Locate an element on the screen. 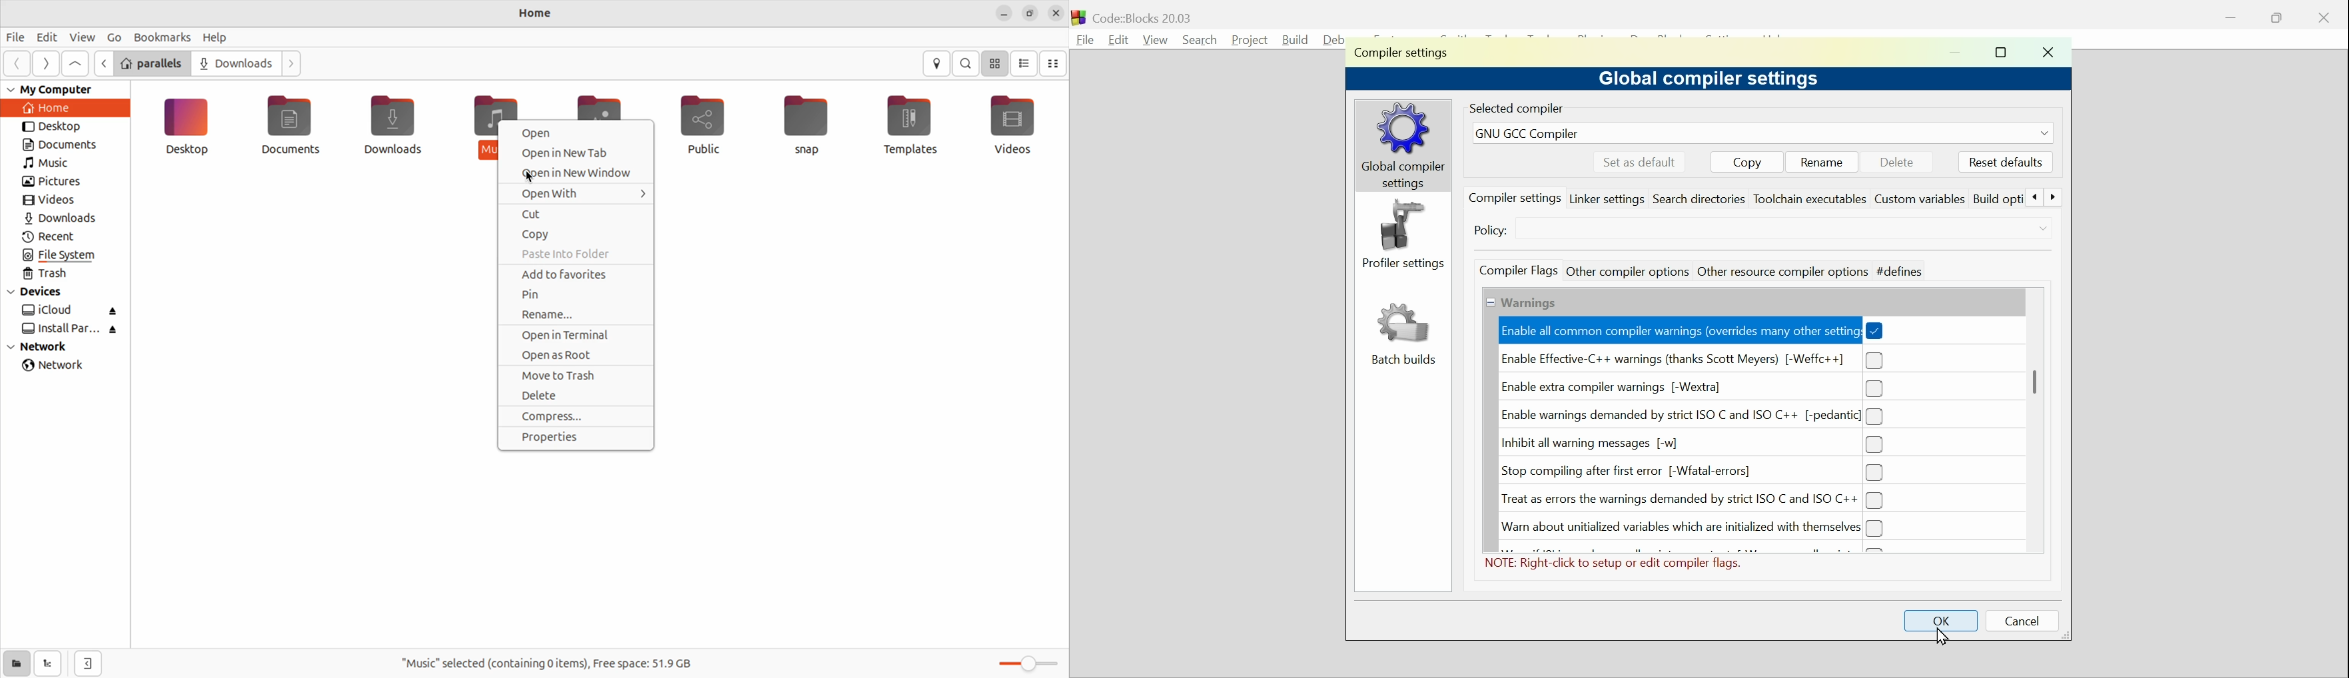  search is located at coordinates (965, 64).